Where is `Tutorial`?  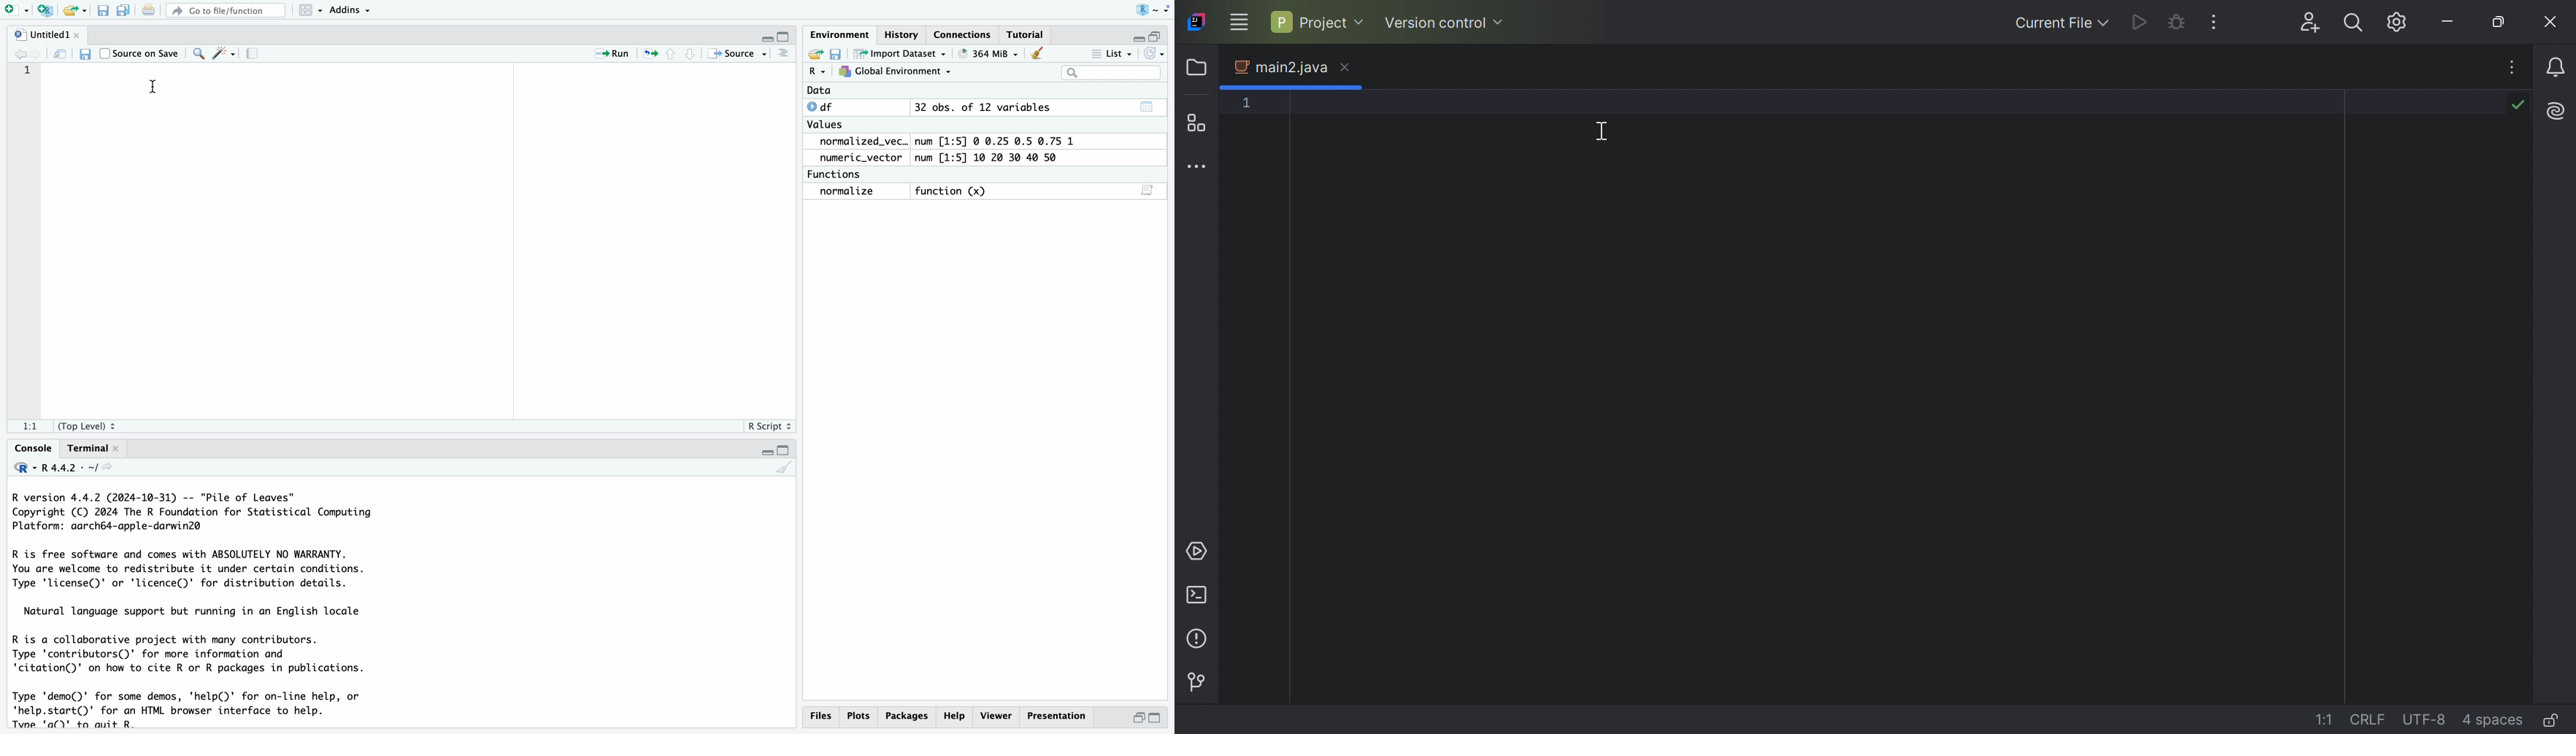
Tutorial is located at coordinates (1025, 35).